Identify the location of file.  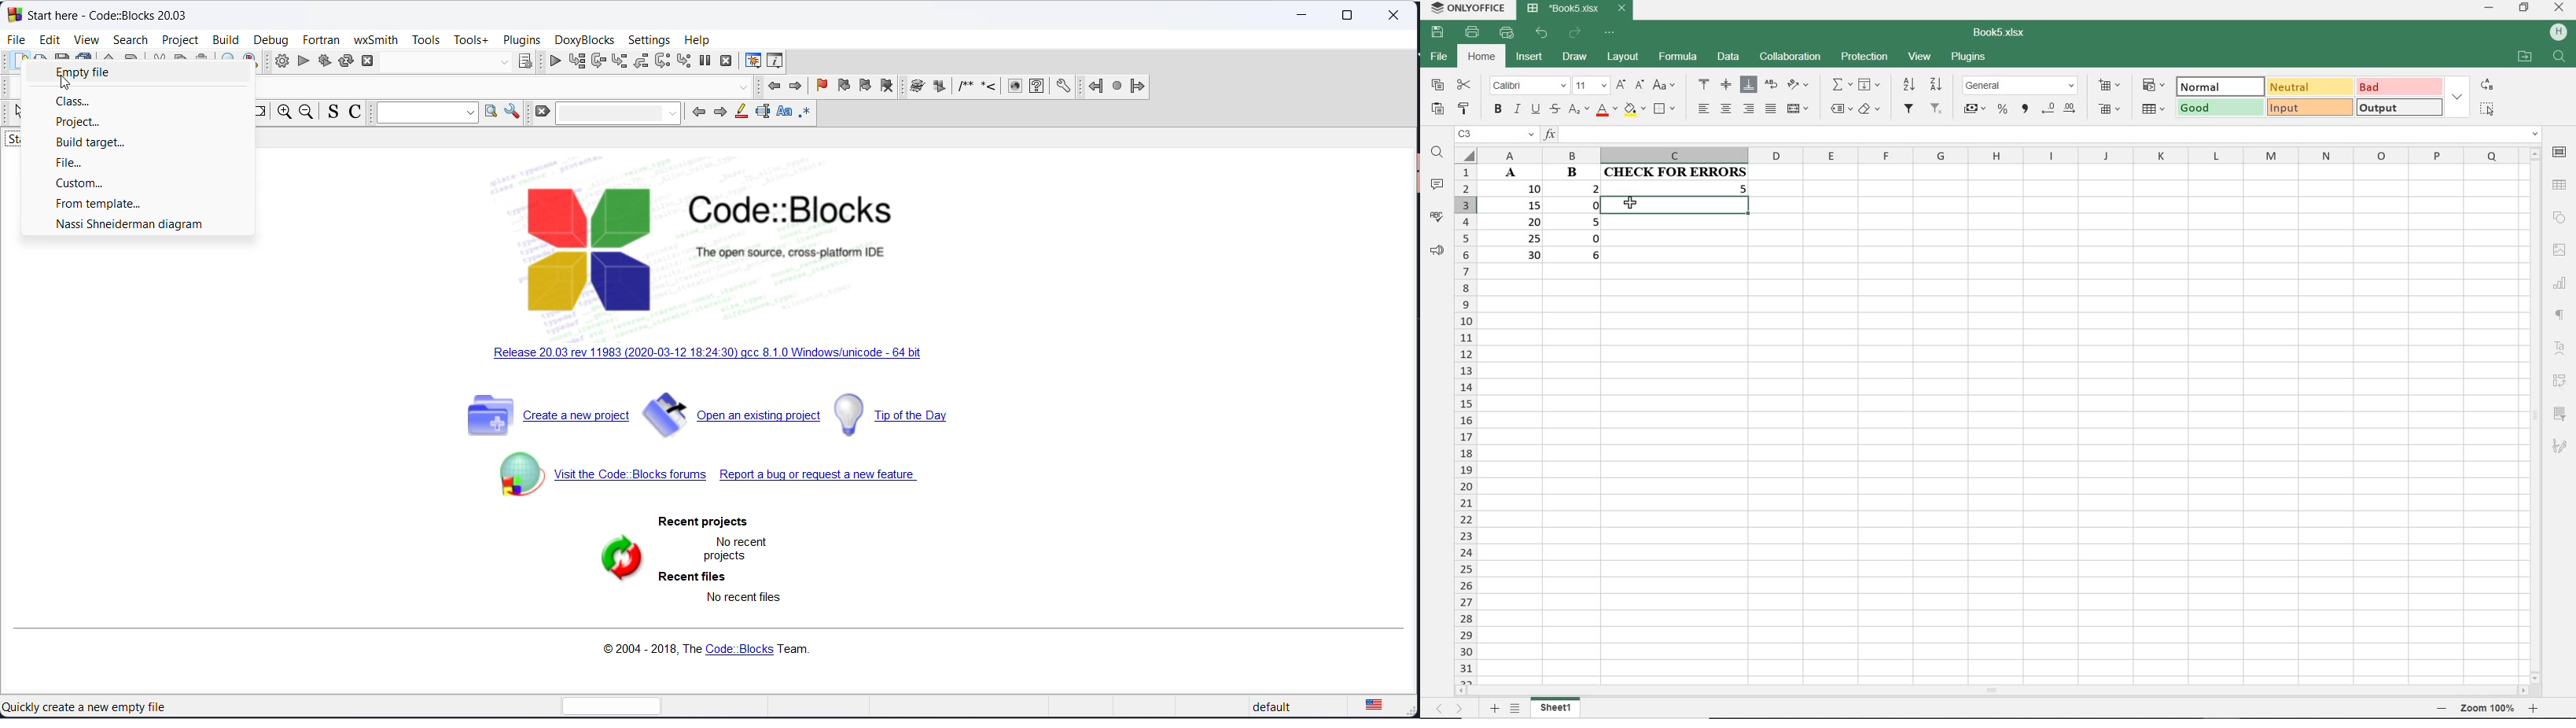
(134, 164).